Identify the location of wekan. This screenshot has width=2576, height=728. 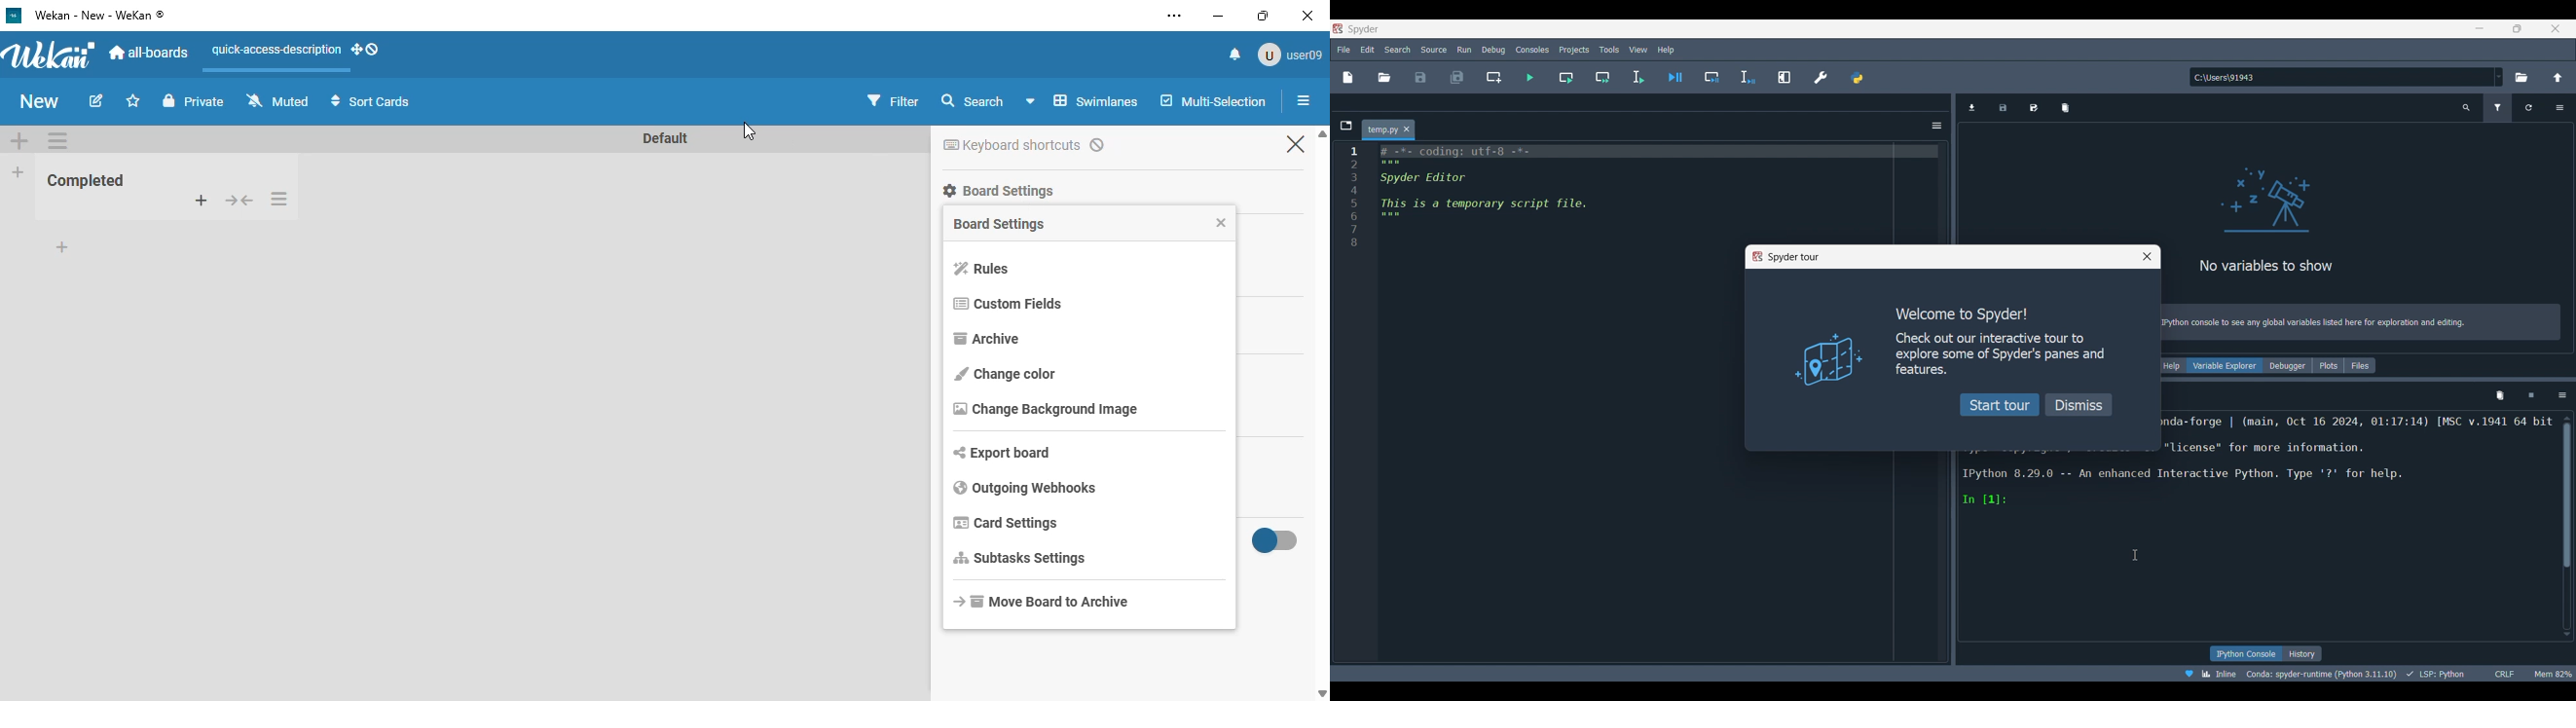
(52, 55).